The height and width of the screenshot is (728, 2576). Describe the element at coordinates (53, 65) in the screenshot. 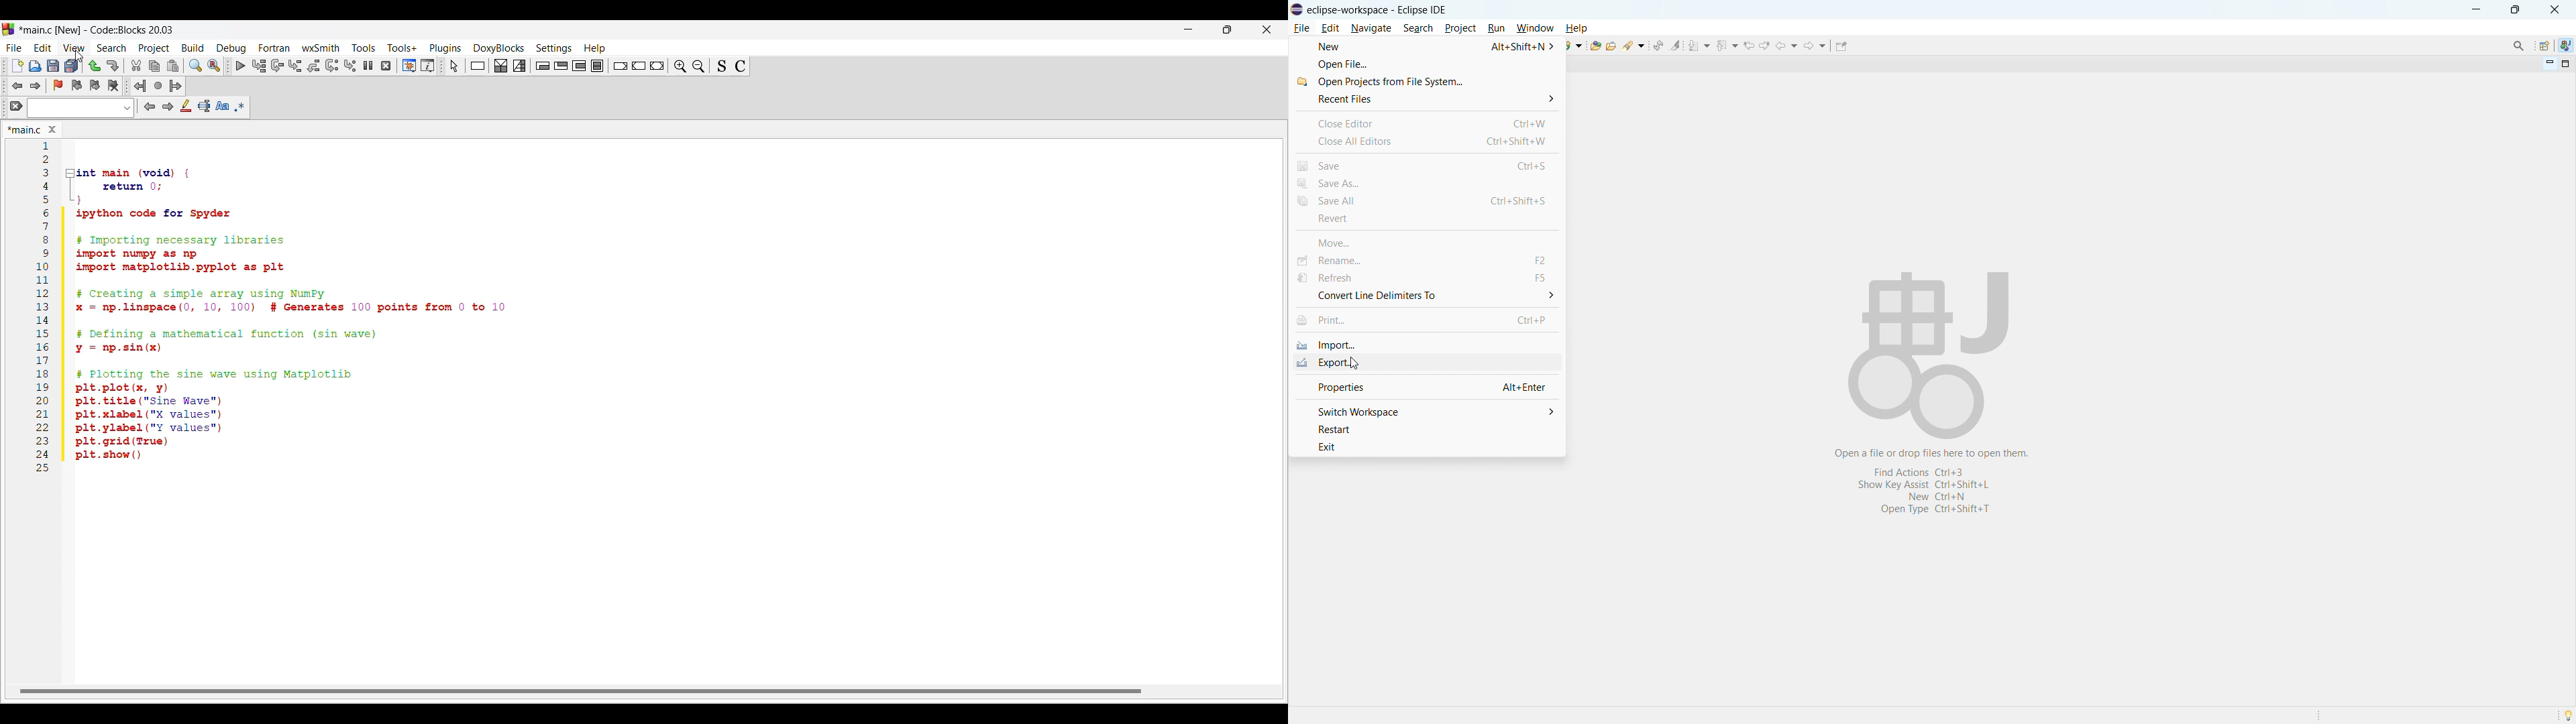

I see `Save` at that location.